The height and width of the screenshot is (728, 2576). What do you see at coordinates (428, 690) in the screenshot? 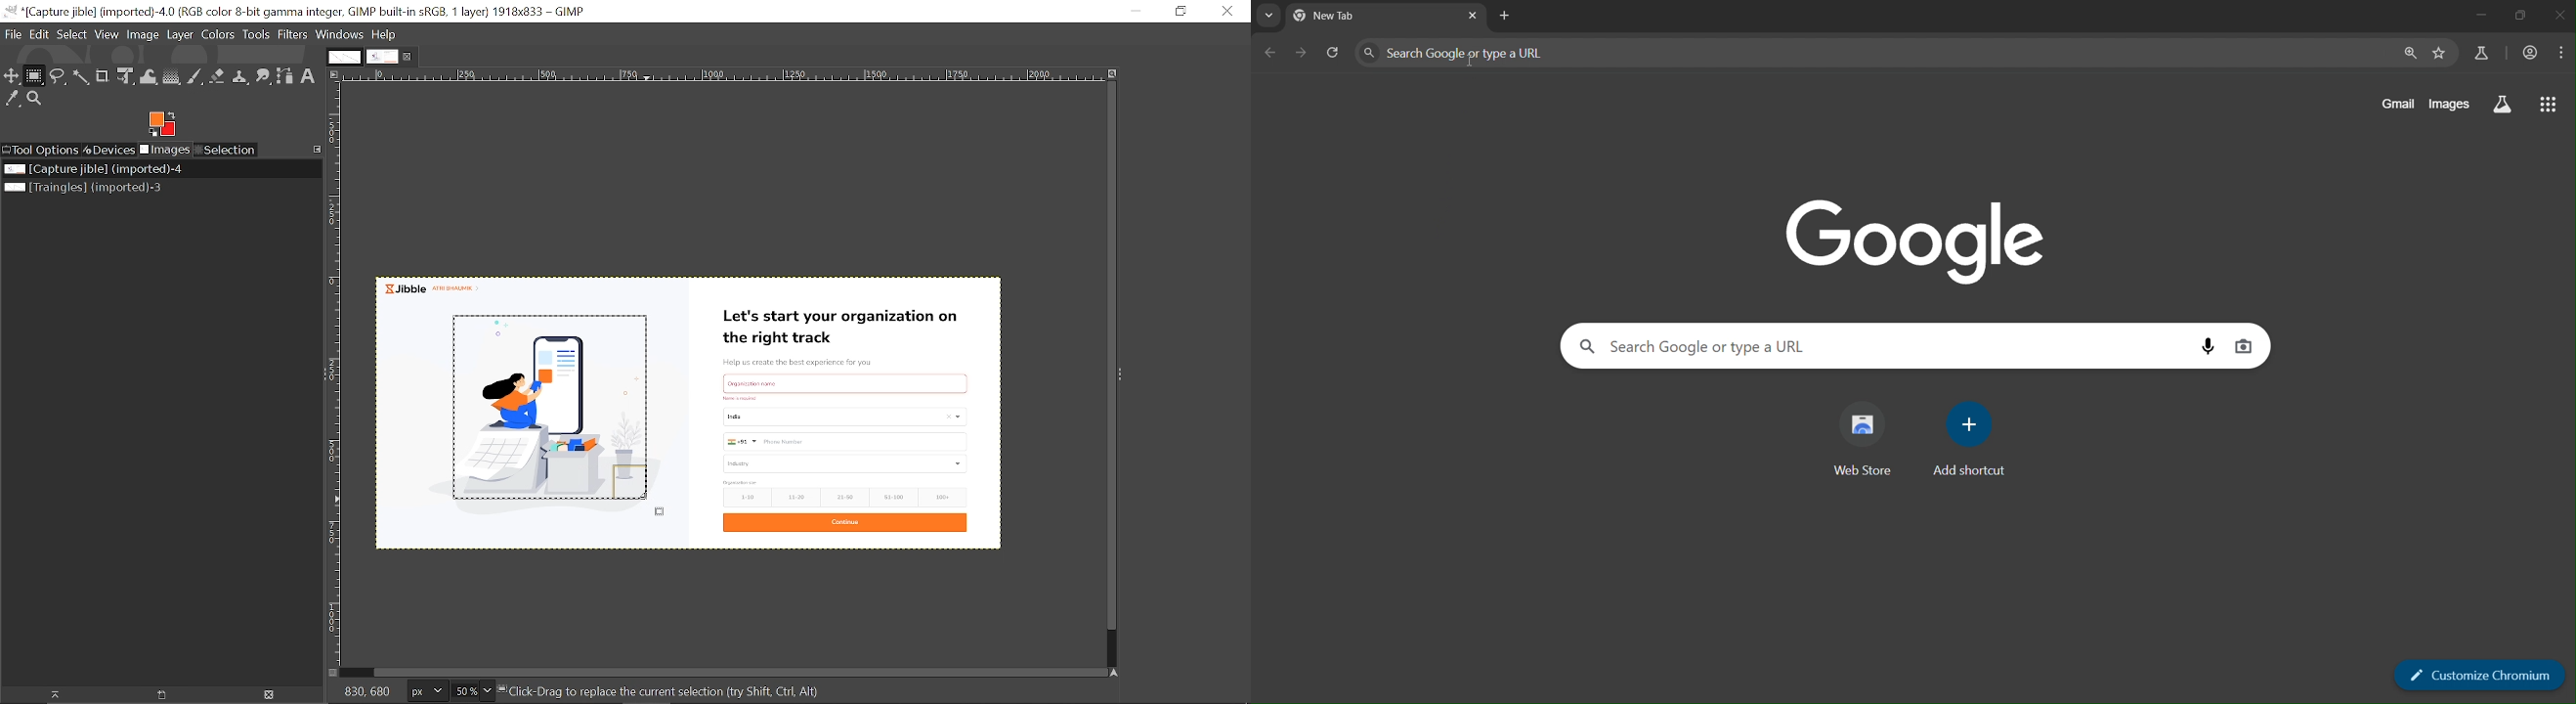
I see `Unit ` at bounding box center [428, 690].